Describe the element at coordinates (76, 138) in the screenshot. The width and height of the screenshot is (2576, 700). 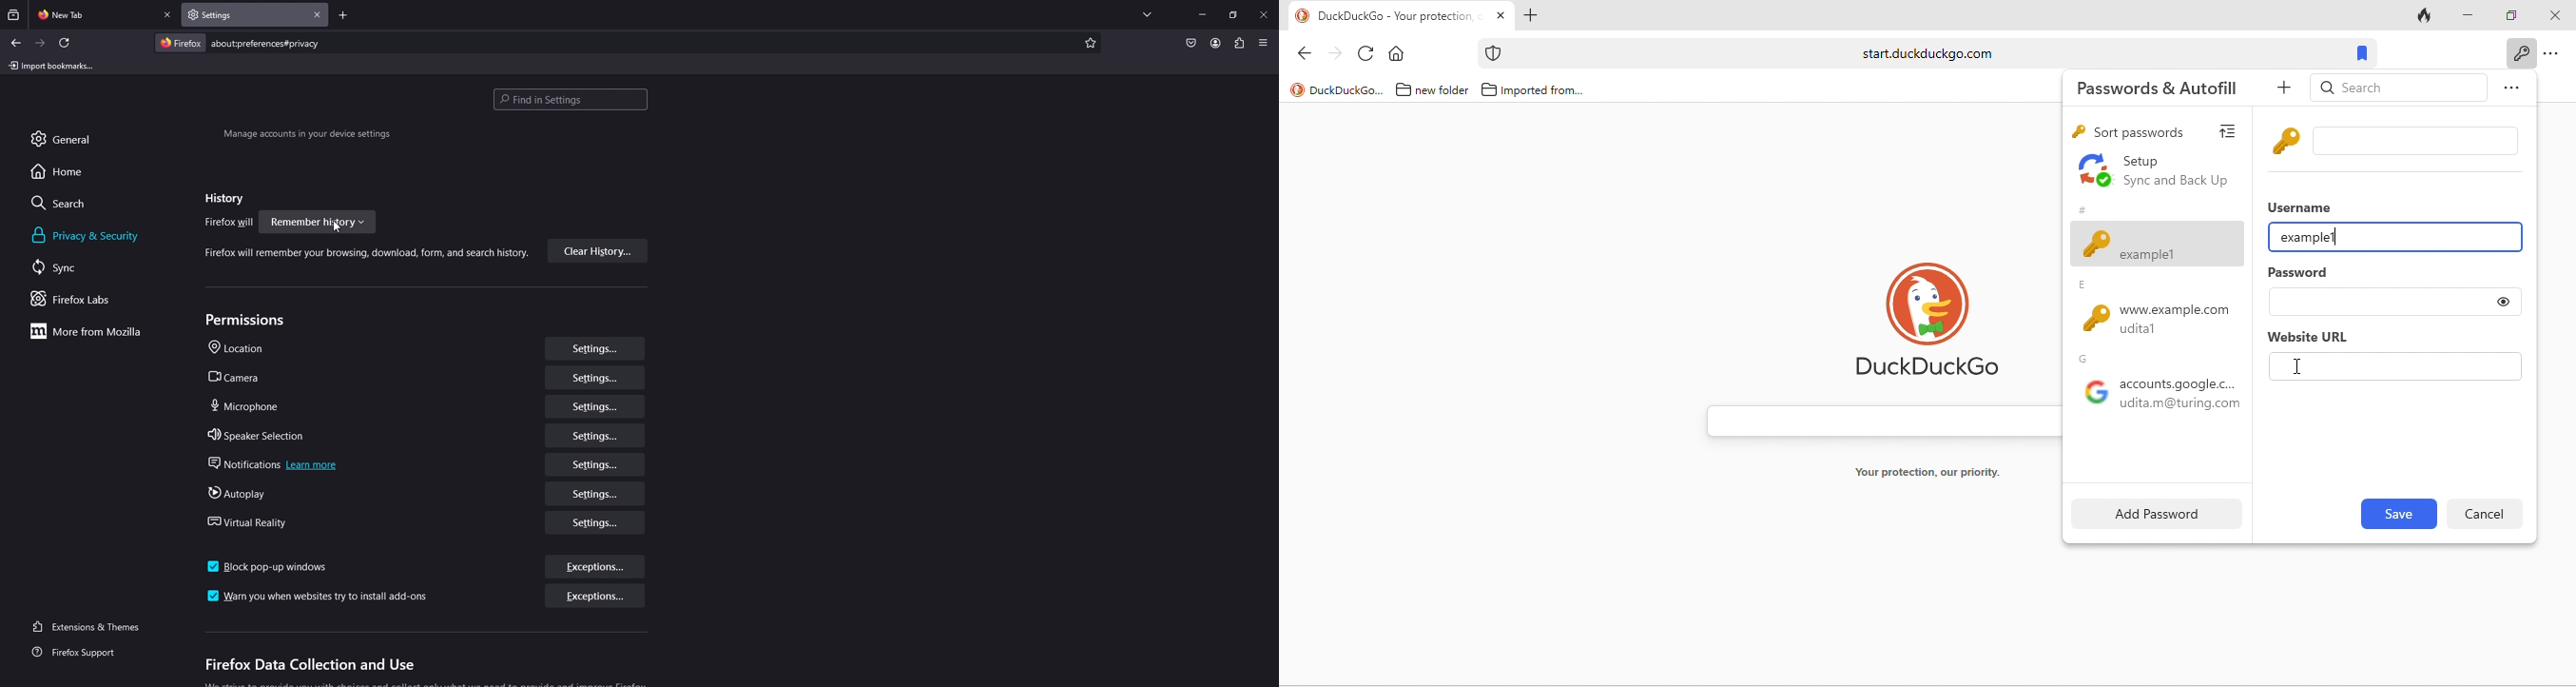
I see `general` at that location.